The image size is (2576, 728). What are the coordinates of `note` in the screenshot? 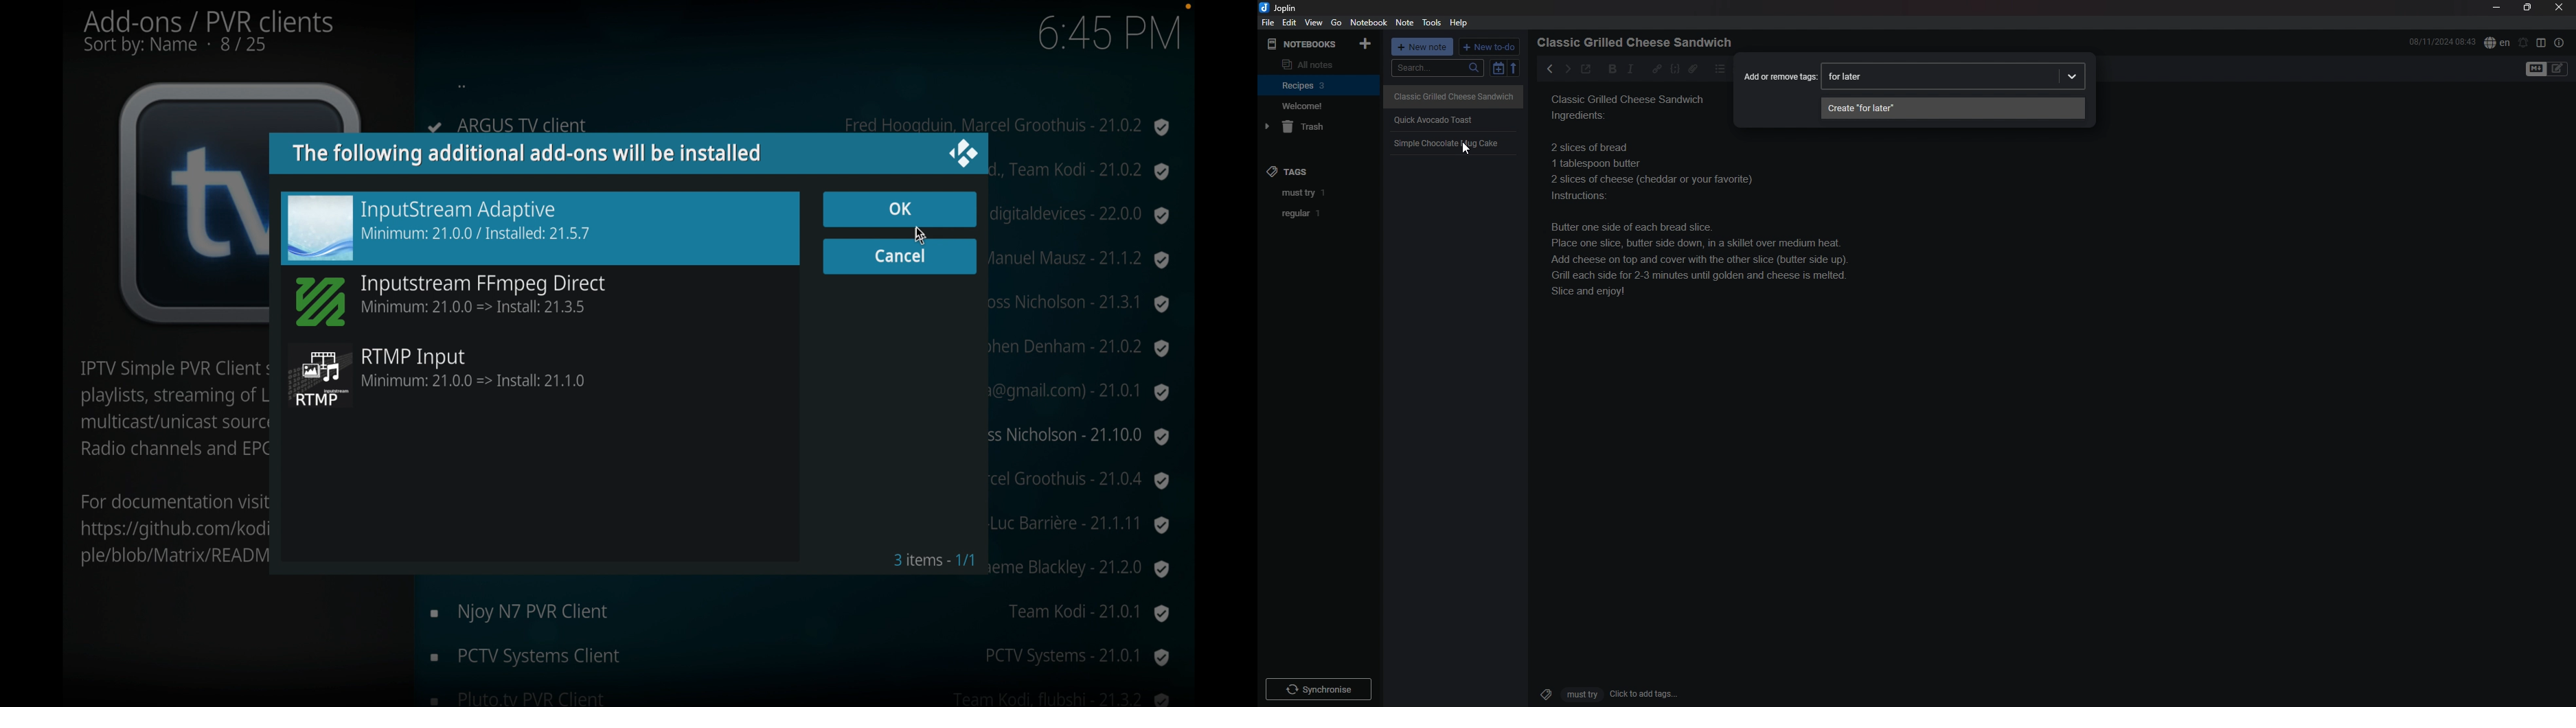 It's located at (1404, 23).